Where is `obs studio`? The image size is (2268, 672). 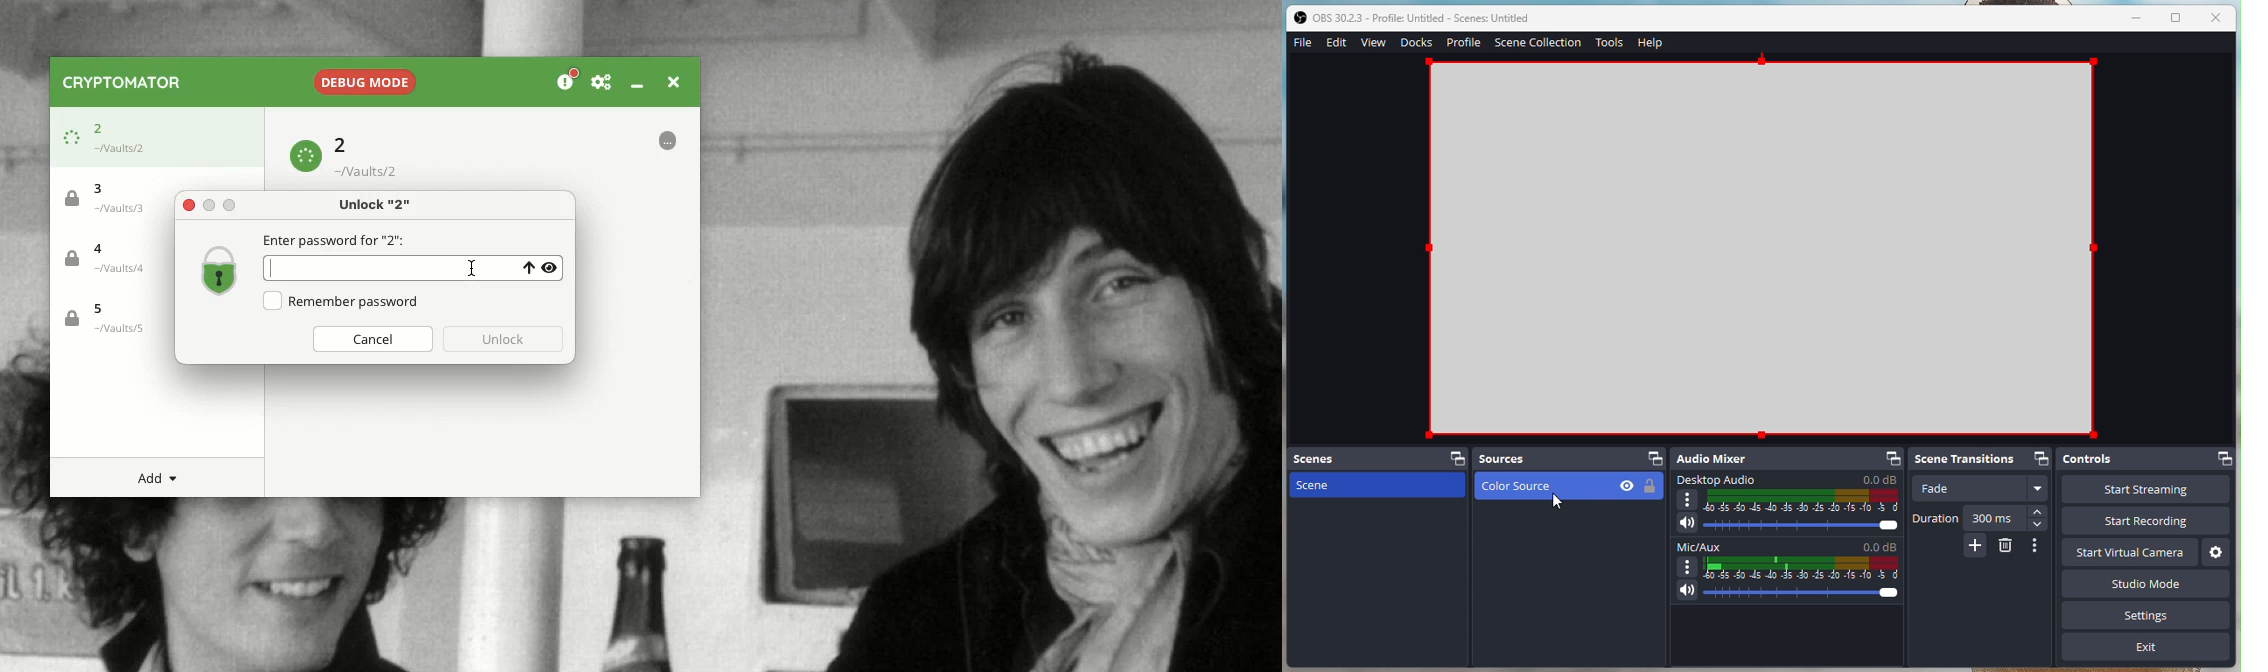 obs studio is located at coordinates (1430, 18).